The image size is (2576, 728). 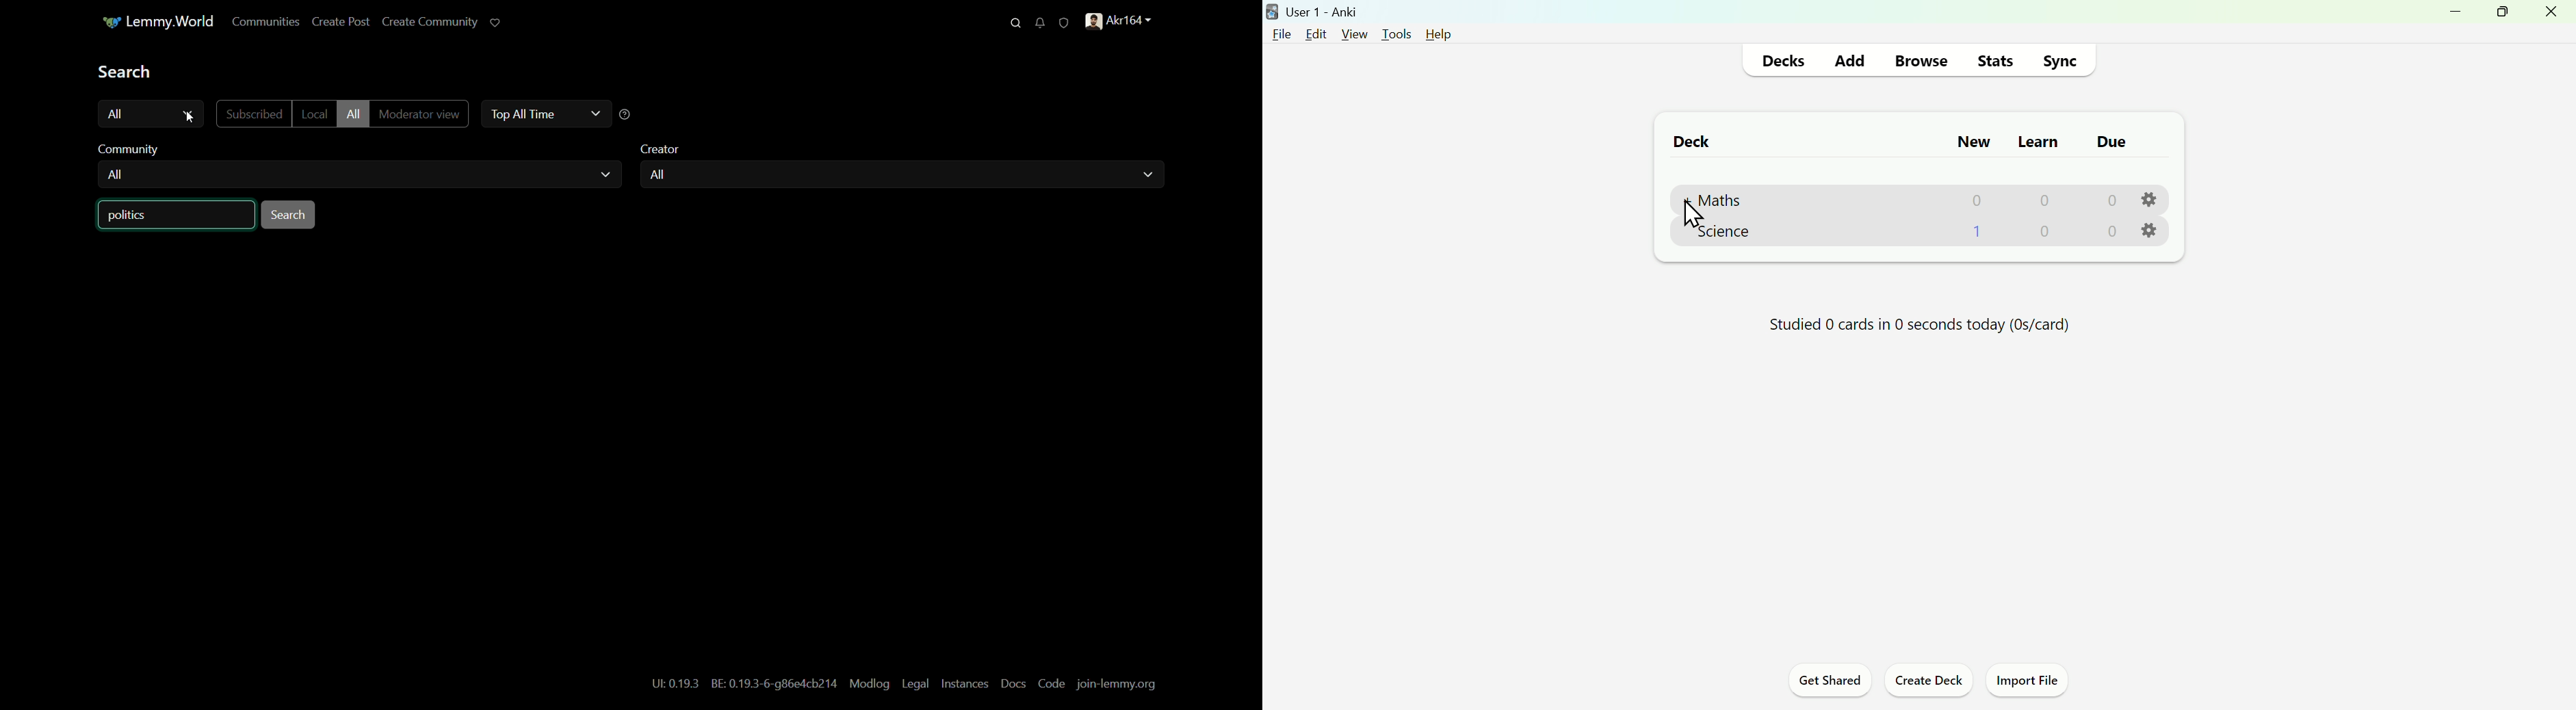 What do you see at coordinates (352, 114) in the screenshot?
I see `all` at bounding box center [352, 114].